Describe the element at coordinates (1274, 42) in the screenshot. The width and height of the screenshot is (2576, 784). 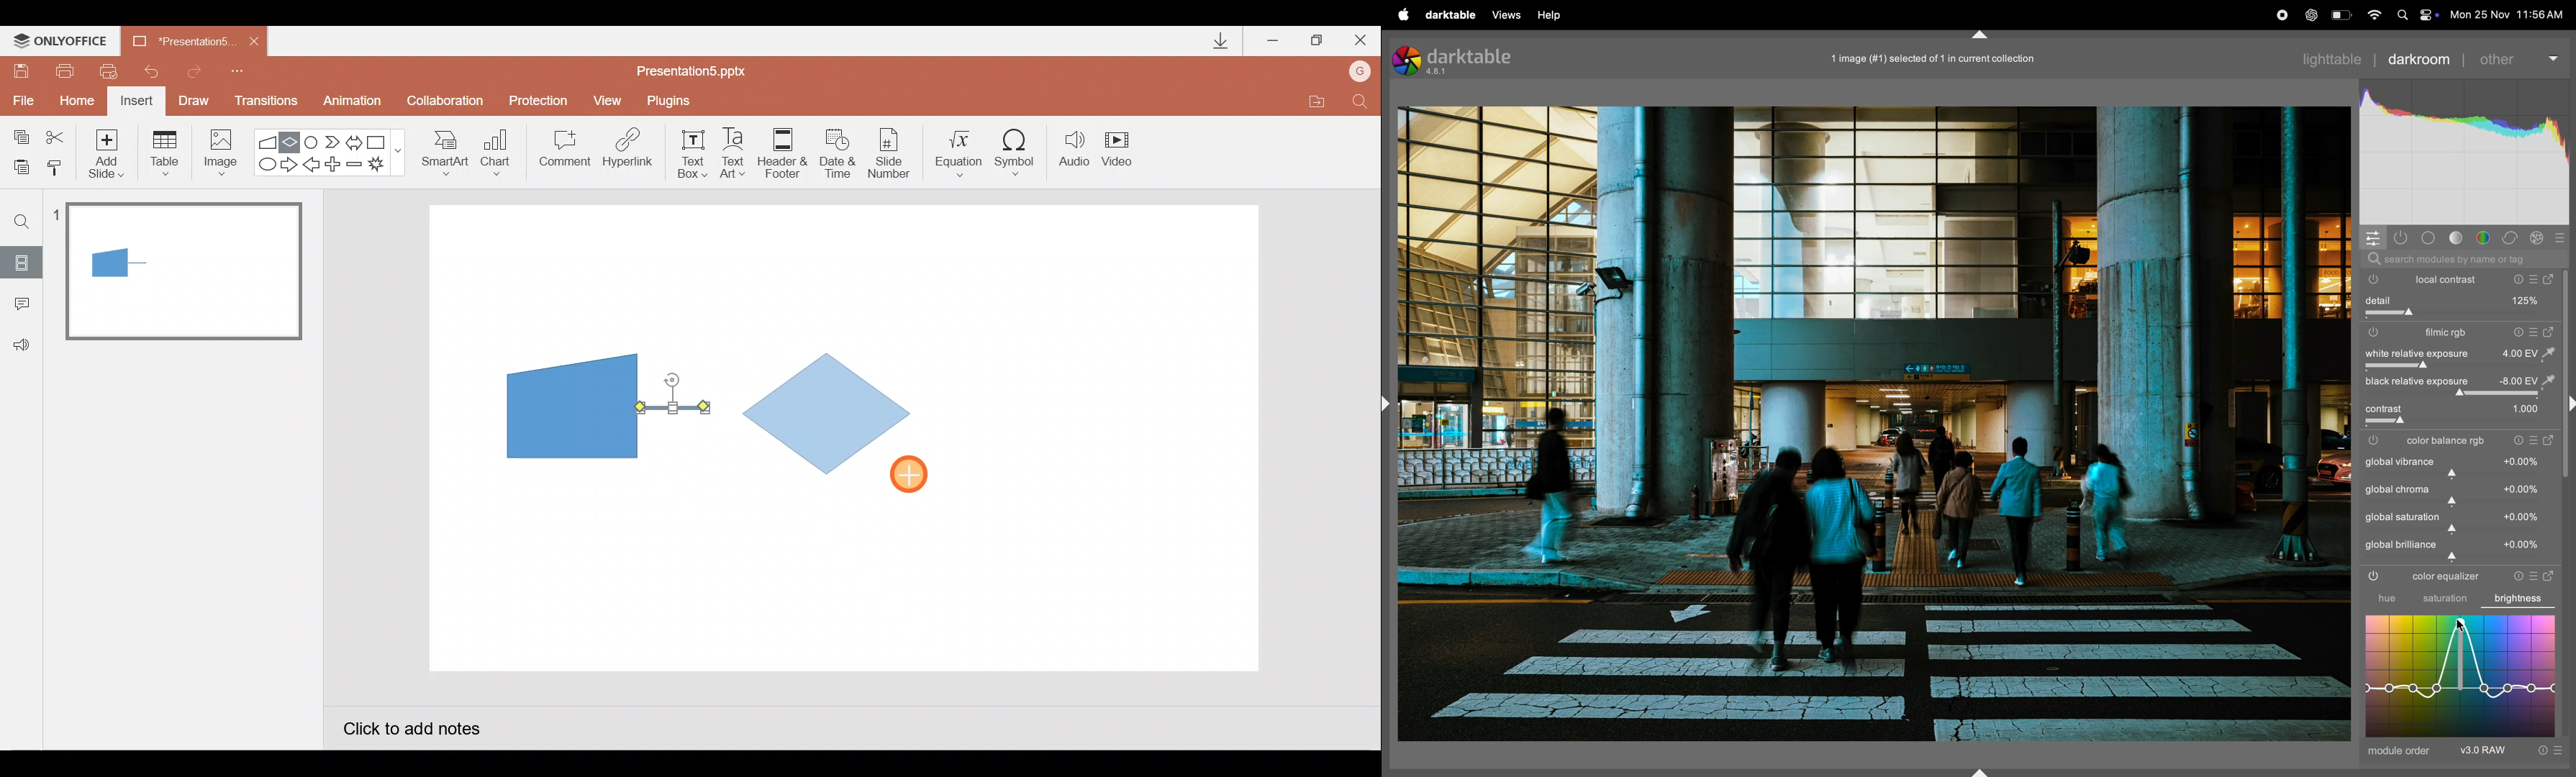
I see `Minimize` at that location.